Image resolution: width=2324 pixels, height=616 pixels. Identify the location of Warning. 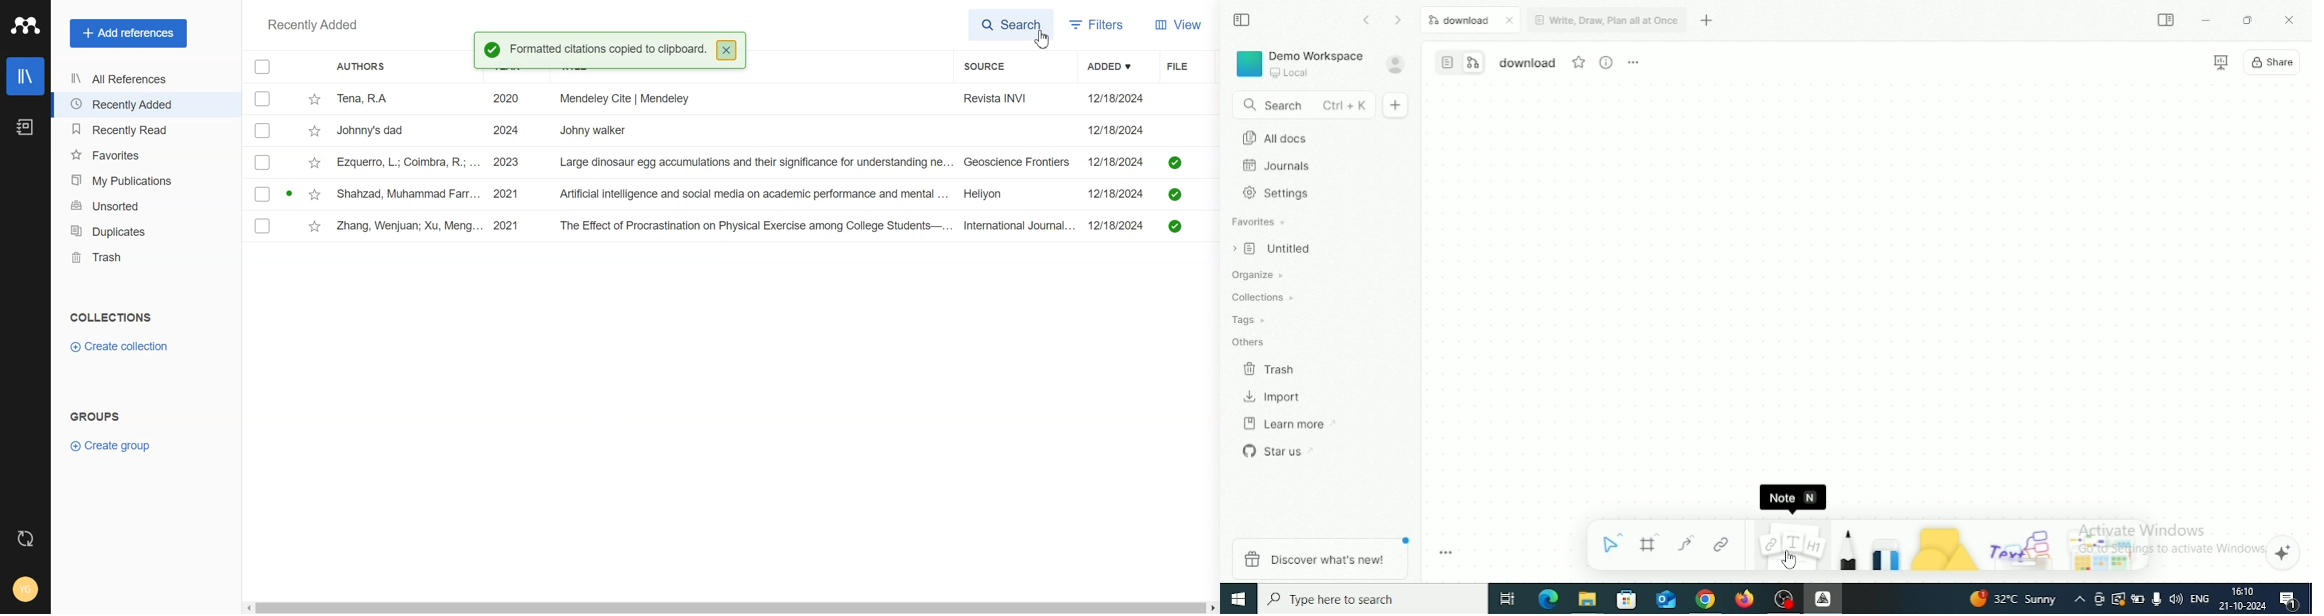
(2118, 599).